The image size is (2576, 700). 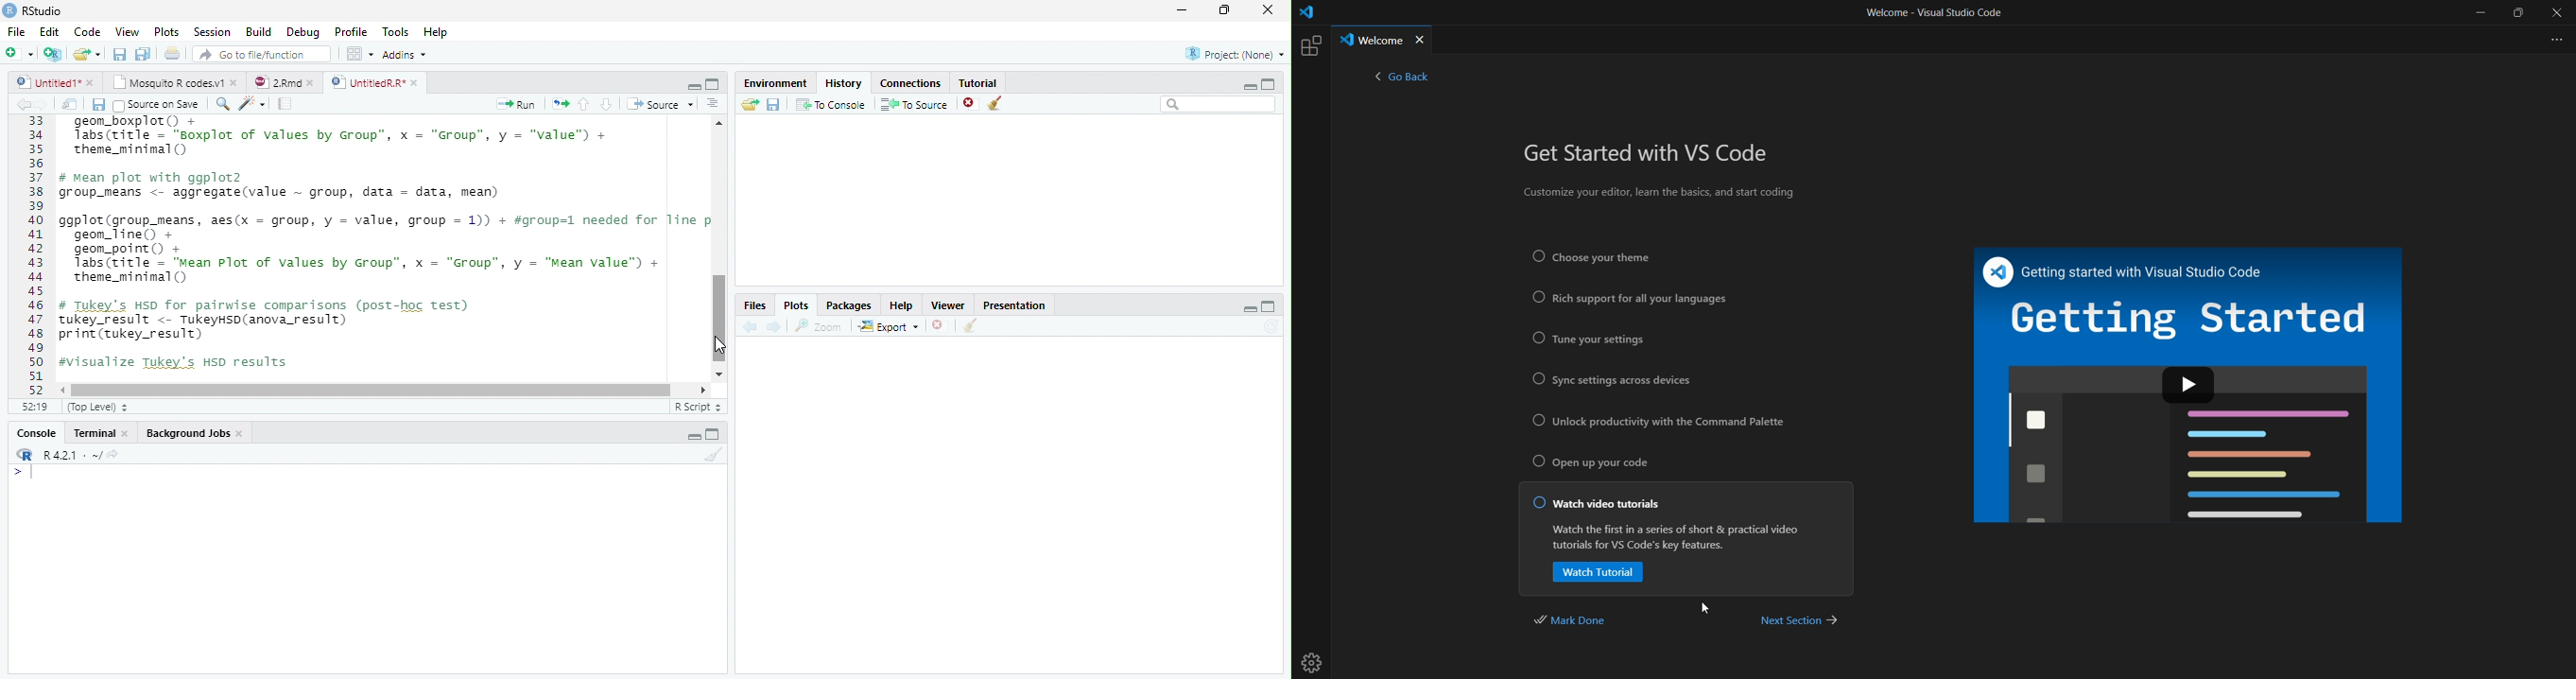 What do you see at coordinates (49, 105) in the screenshot?
I see `Next` at bounding box center [49, 105].